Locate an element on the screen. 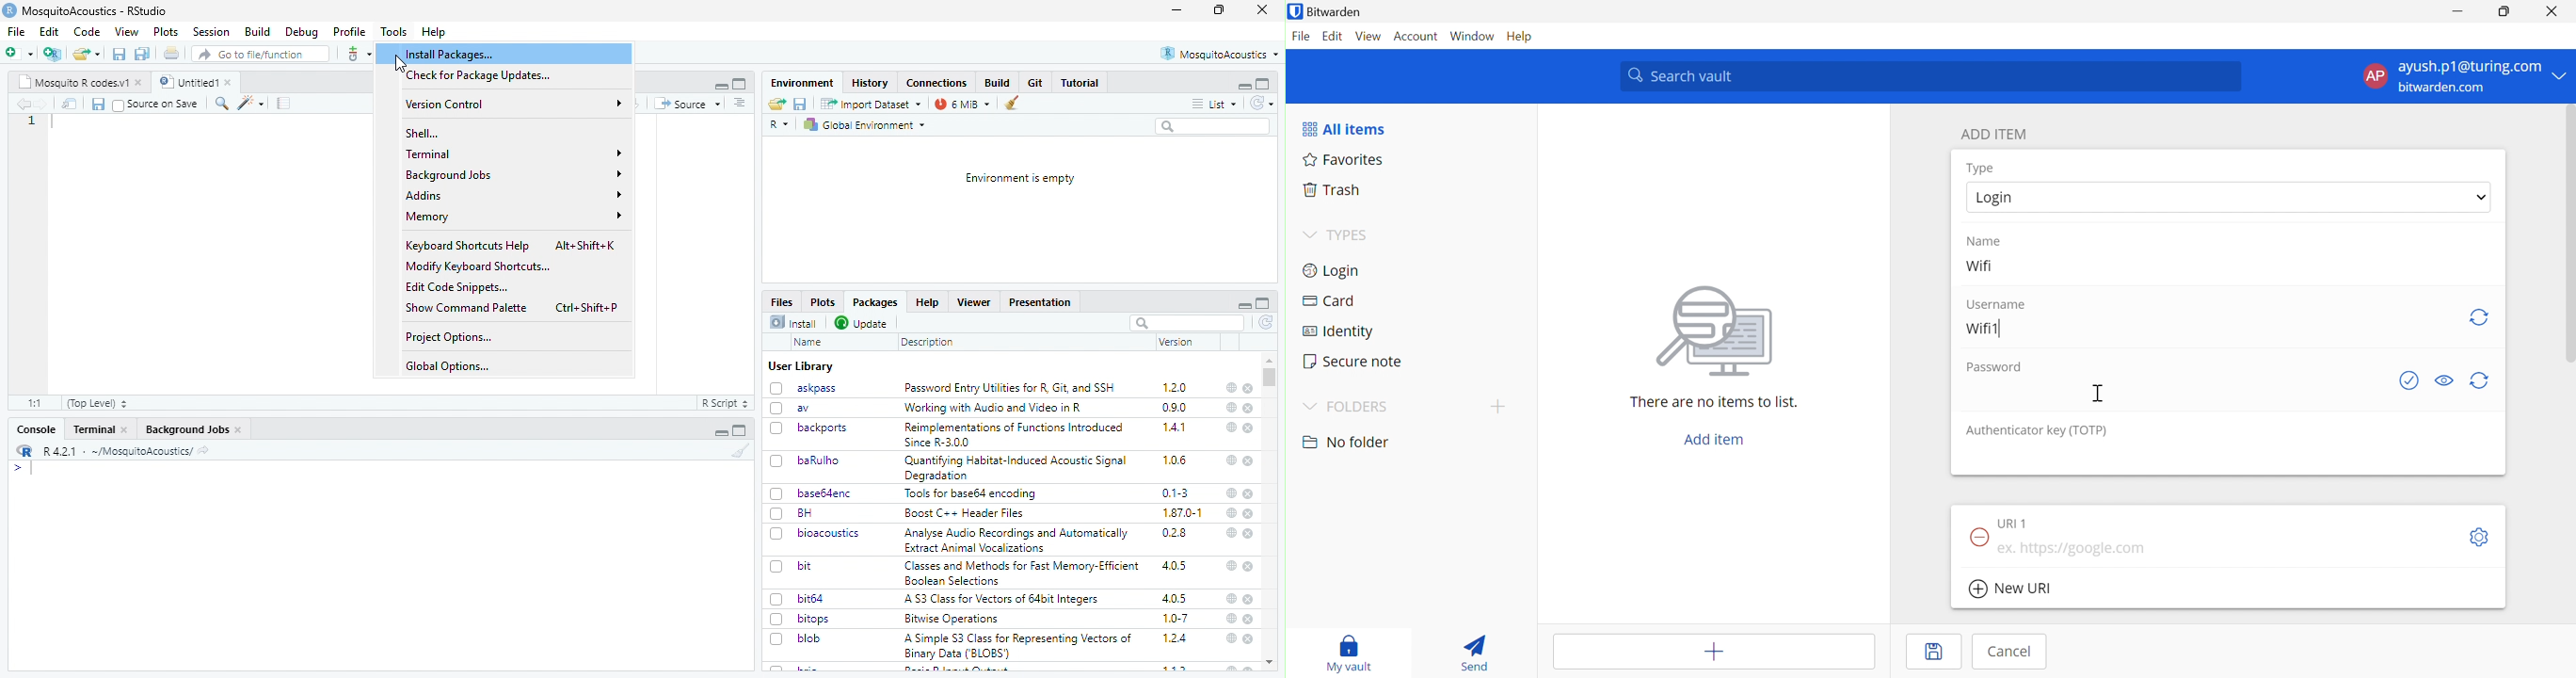 This screenshot has height=700, width=2576. save is located at coordinates (120, 55).